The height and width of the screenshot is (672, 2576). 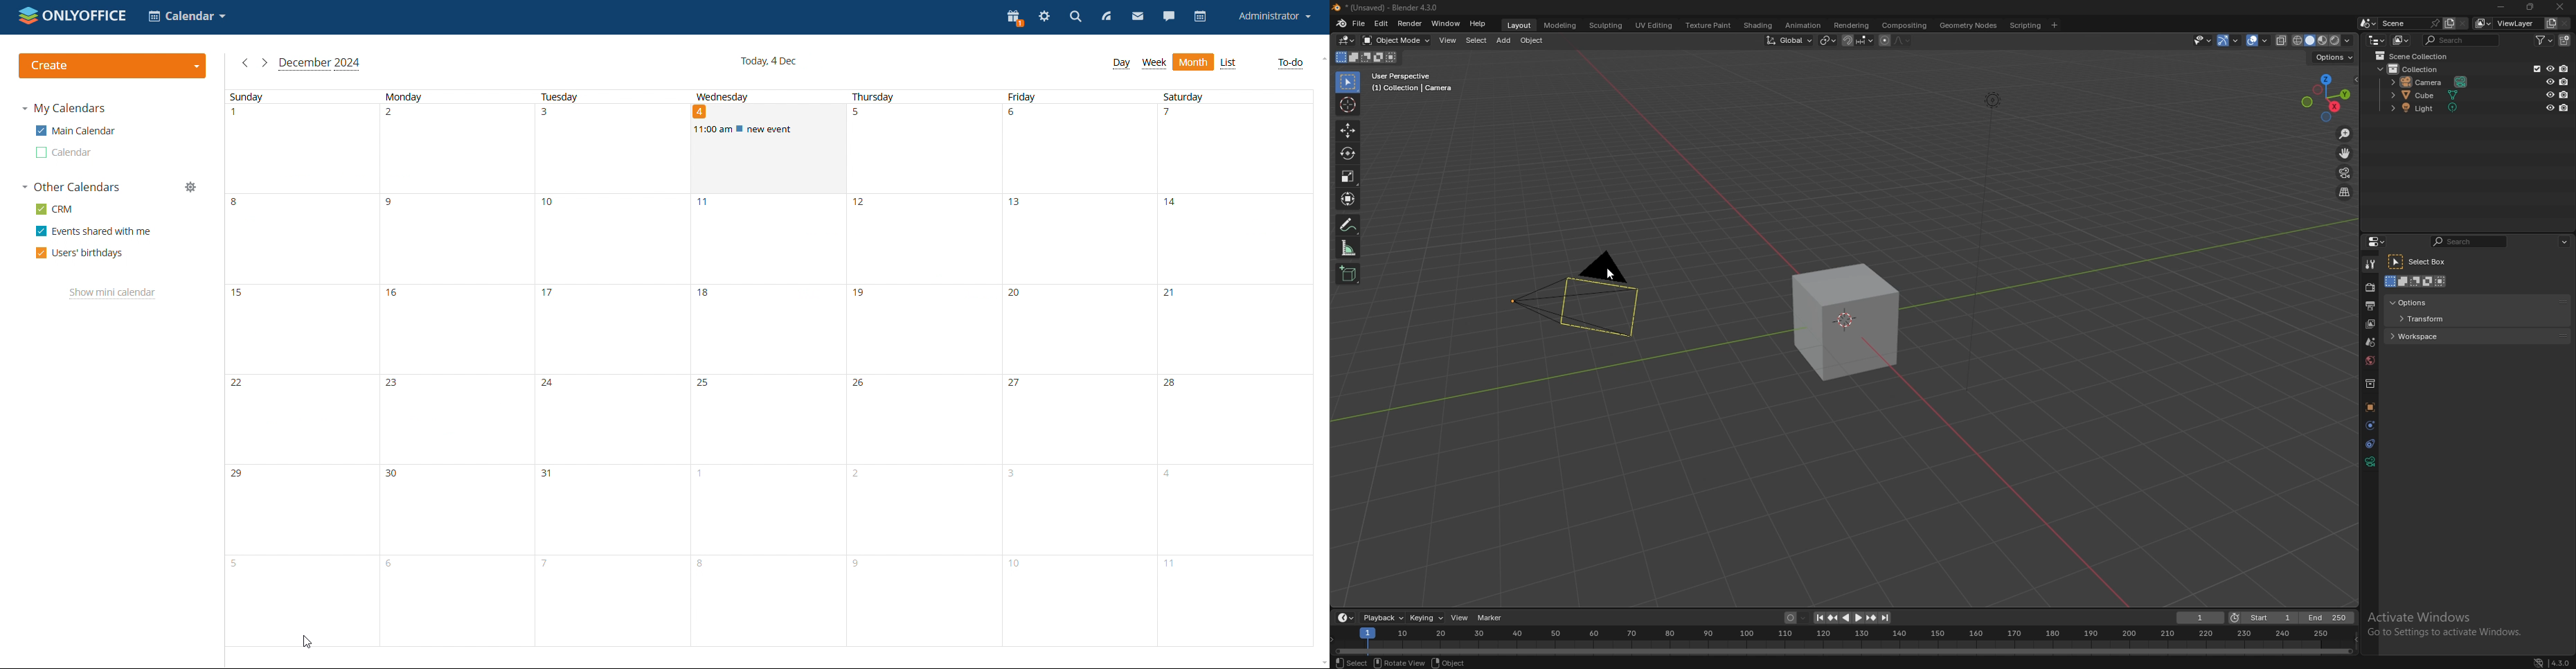 What do you see at coordinates (2447, 624) in the screenshot?
I see `` at bounding box center [2447, 624].